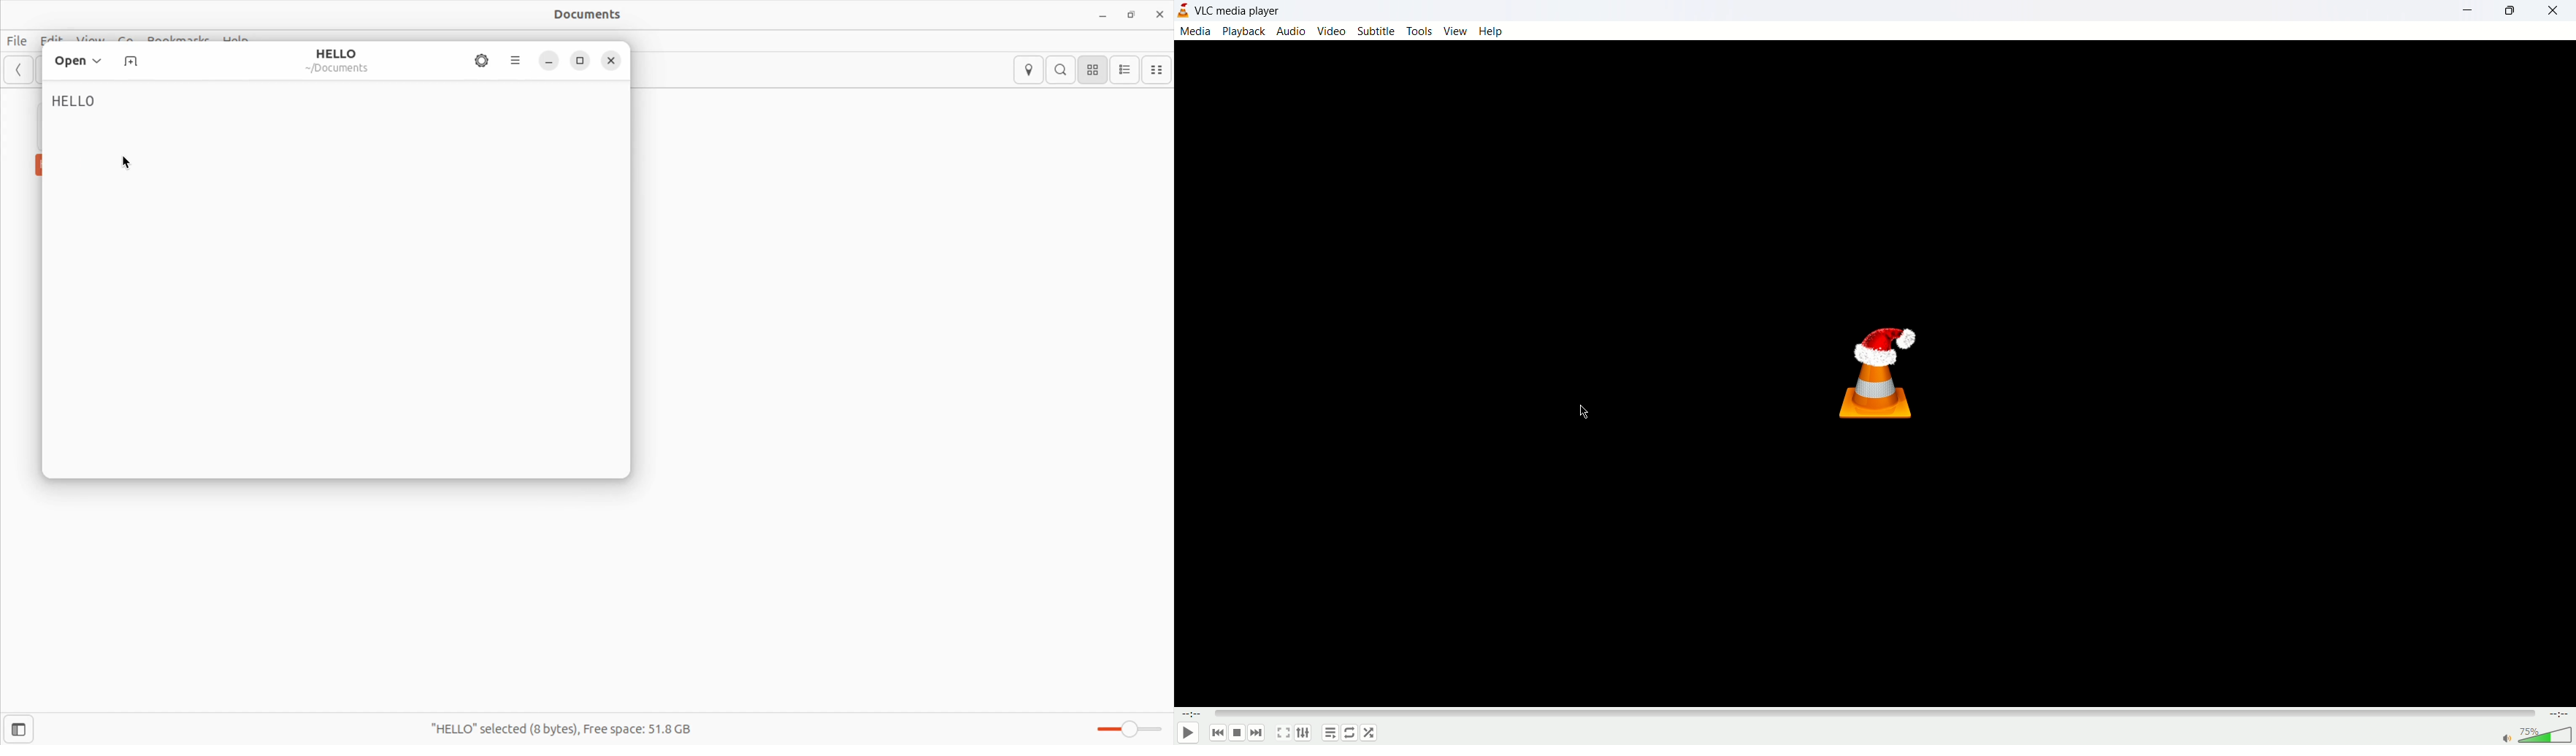  What do you see at coordinates (2557, 10) in the screenshot?
I see `close` at bounding box center [2557, 10].